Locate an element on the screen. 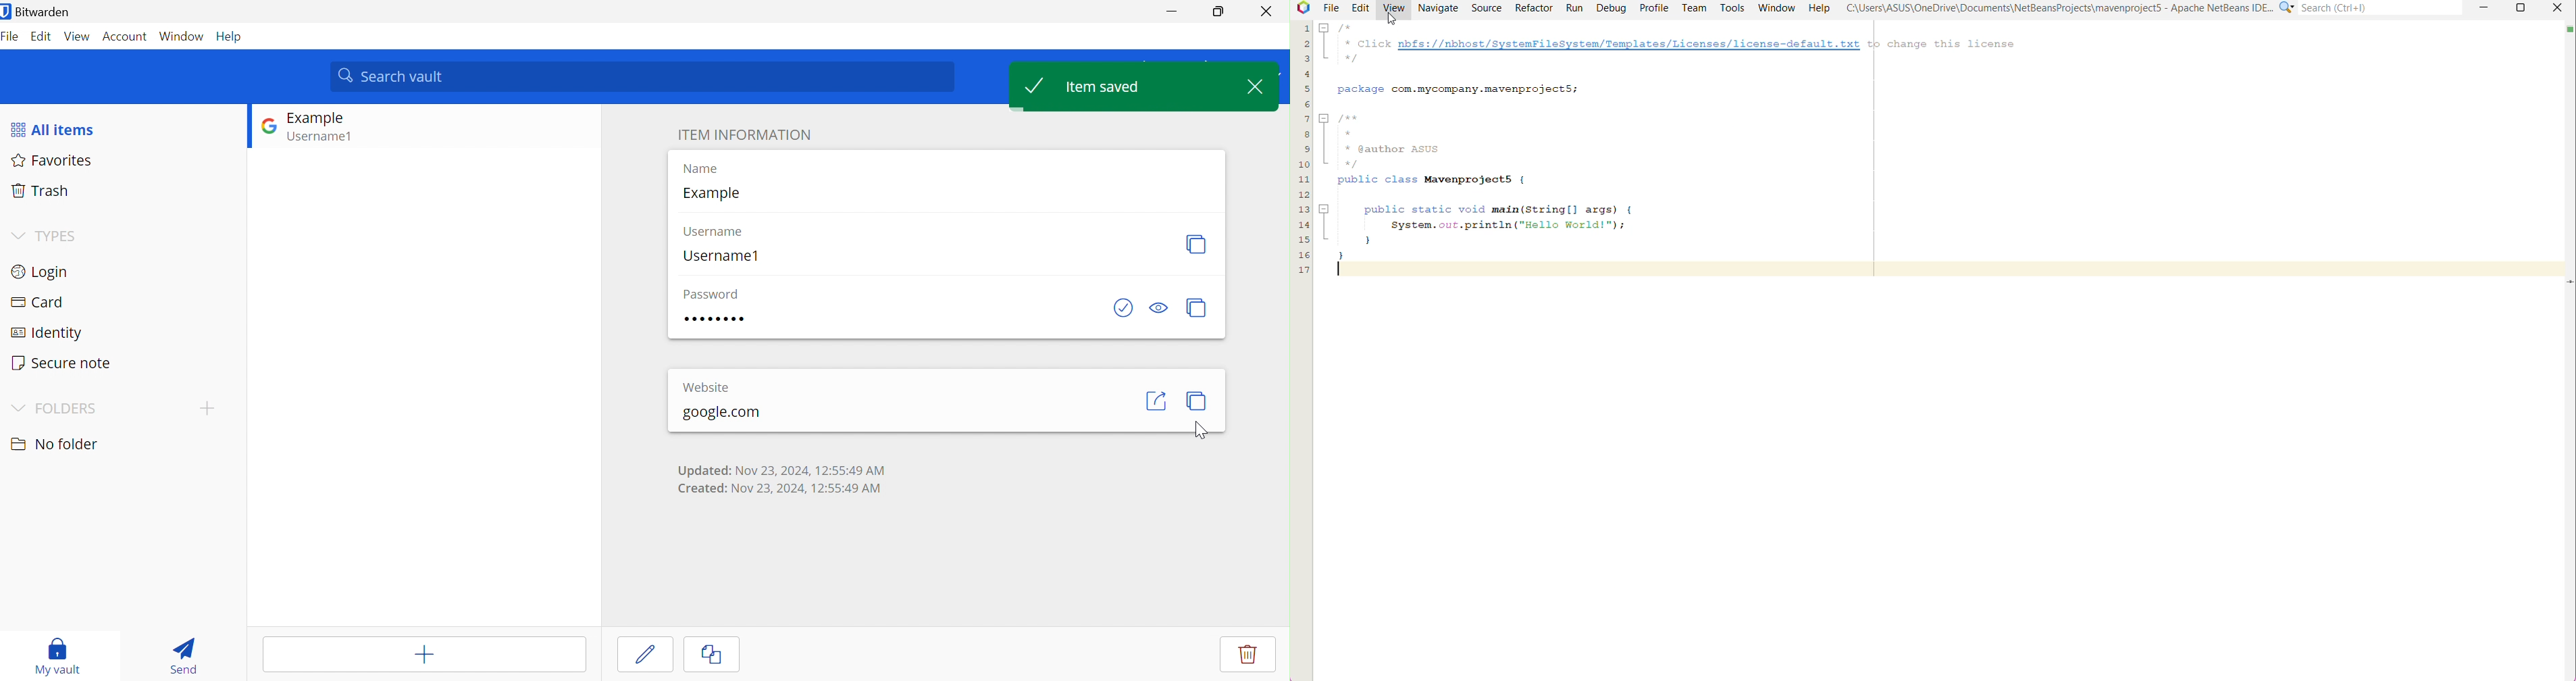  Send is located at coordinates (180, 654).